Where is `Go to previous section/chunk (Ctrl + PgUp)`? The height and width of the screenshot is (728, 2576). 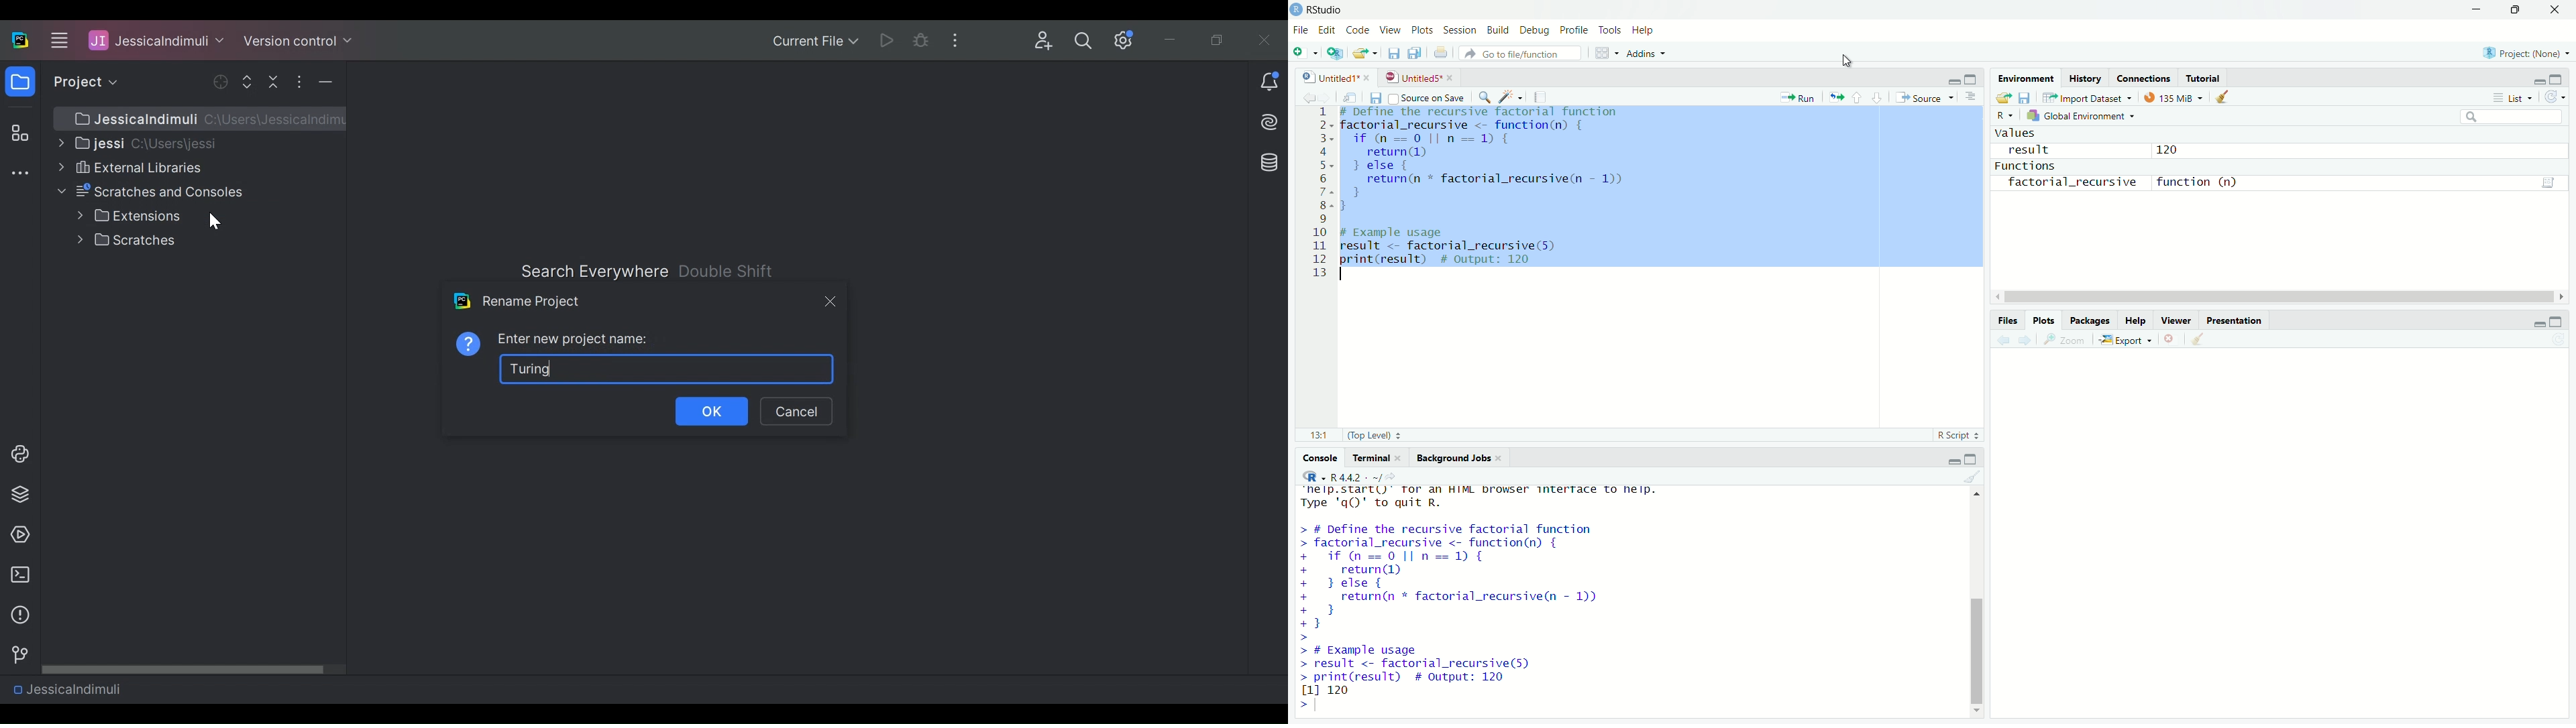 Go to previous section/chunk (Ctrl + PgUp) is located at coordinates (1859, 97).